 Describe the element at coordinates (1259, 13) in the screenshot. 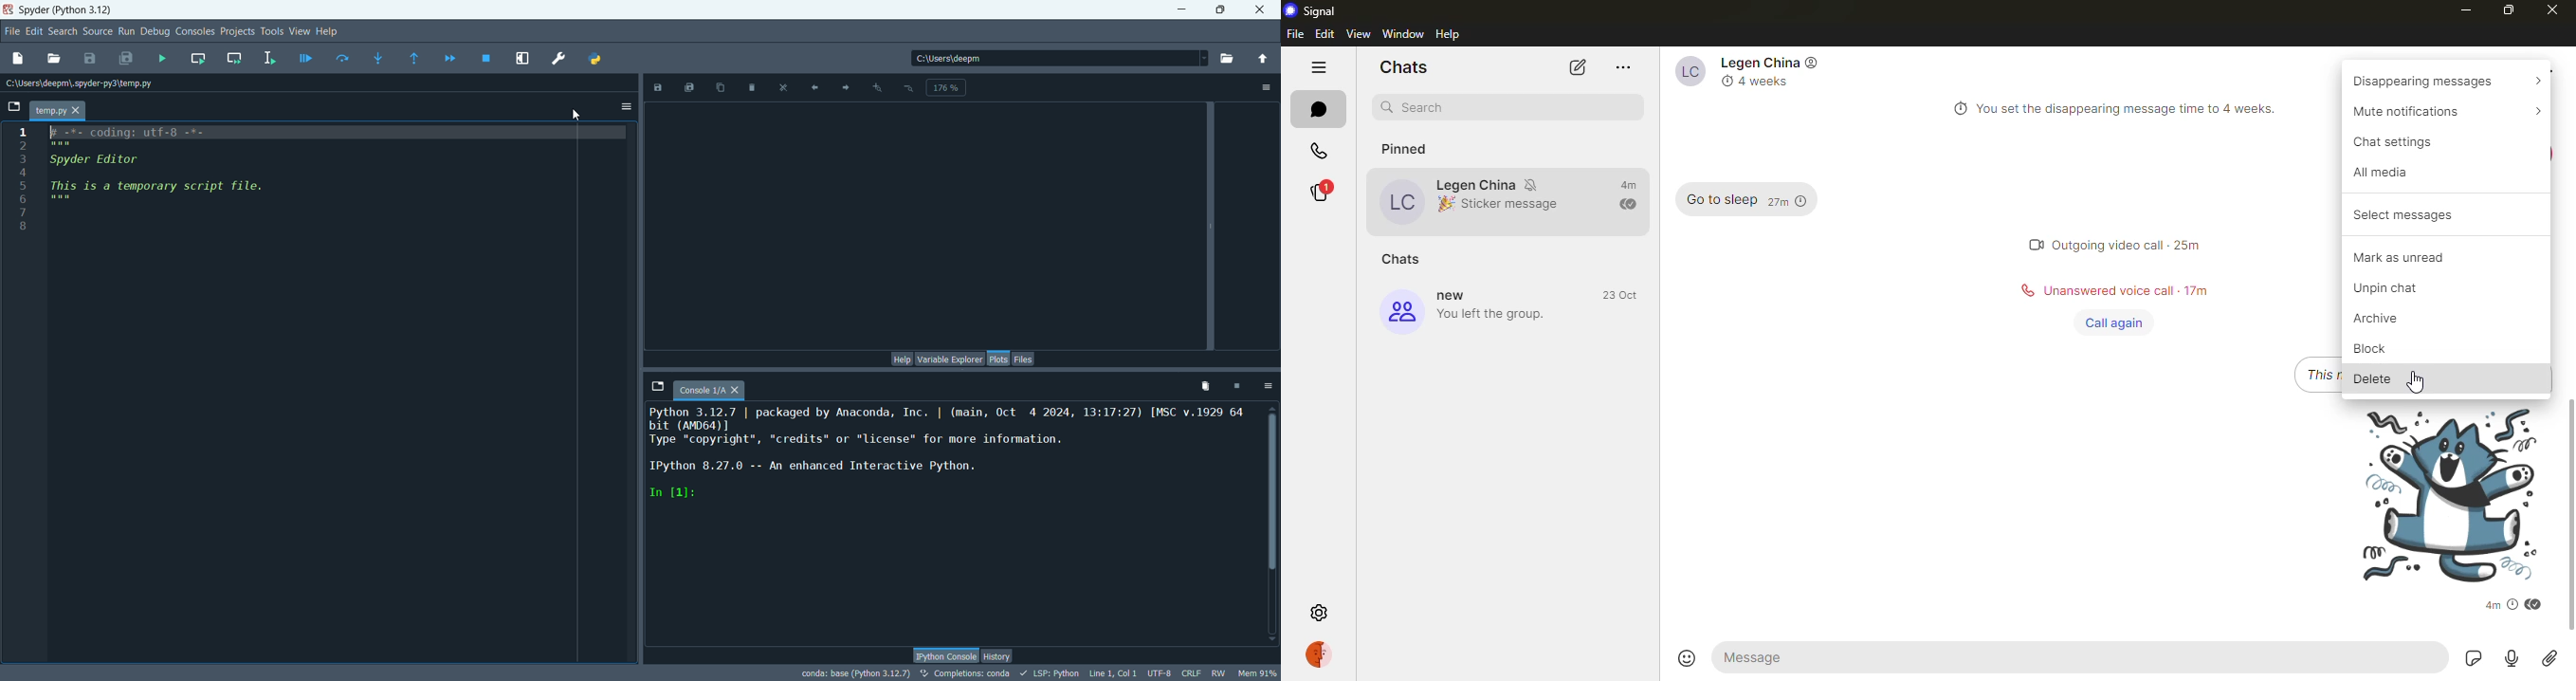

I see `close` at that location.